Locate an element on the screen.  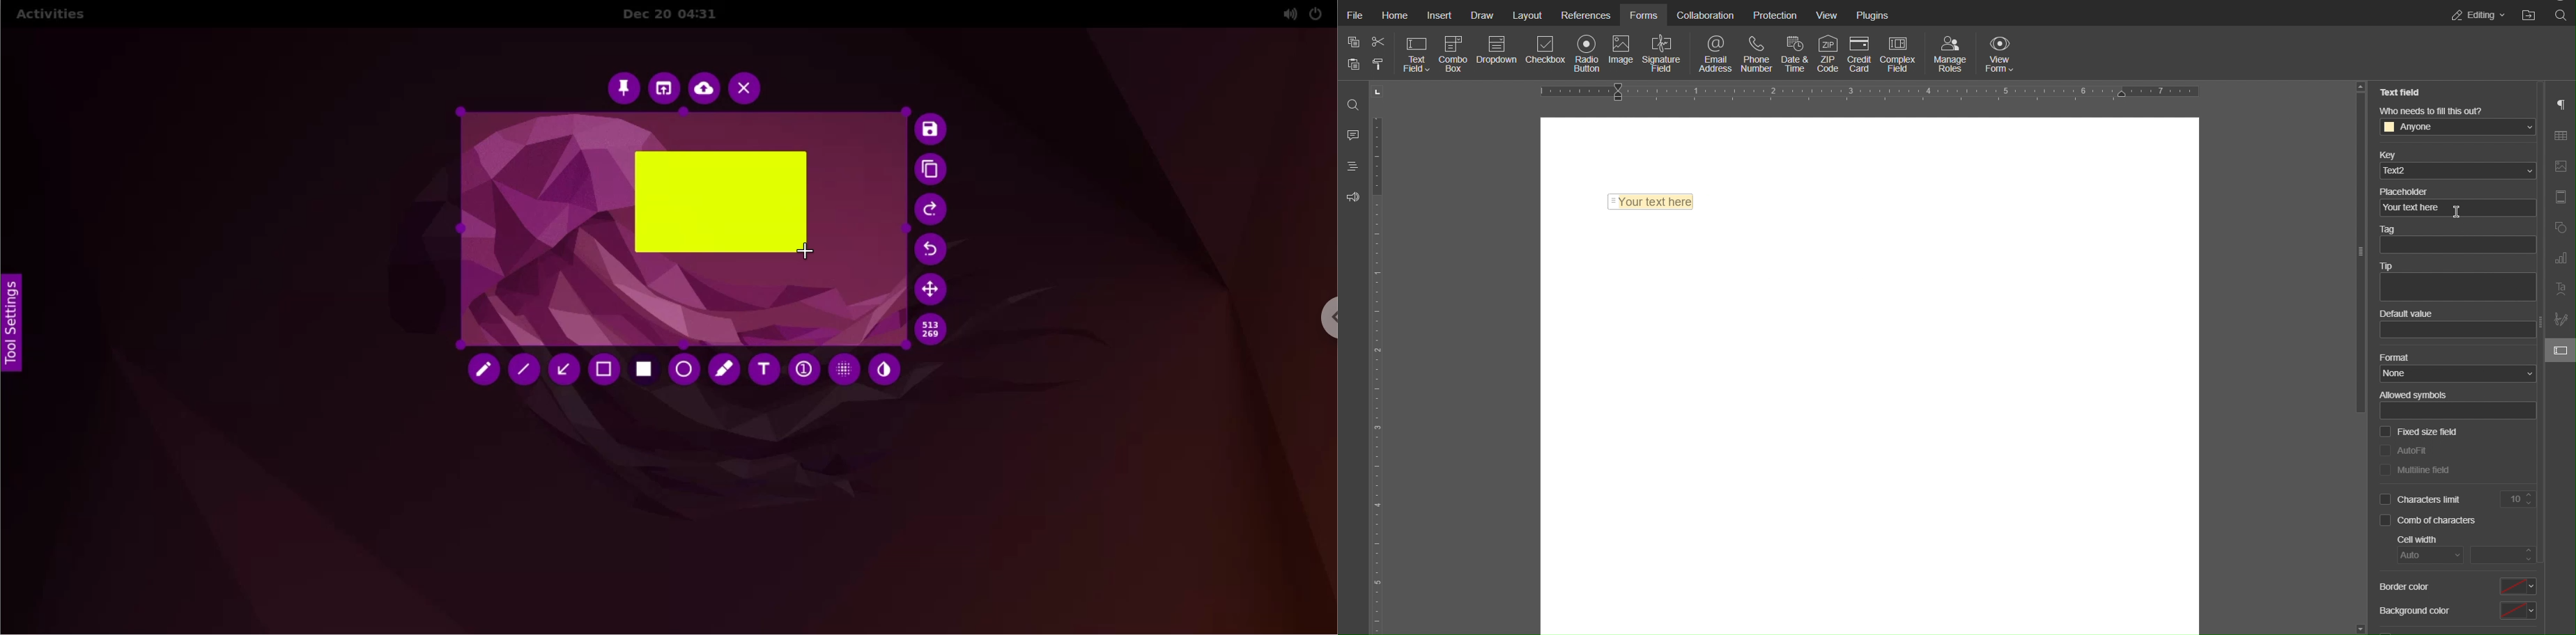
Default value is located at coordinates (2455, 325).